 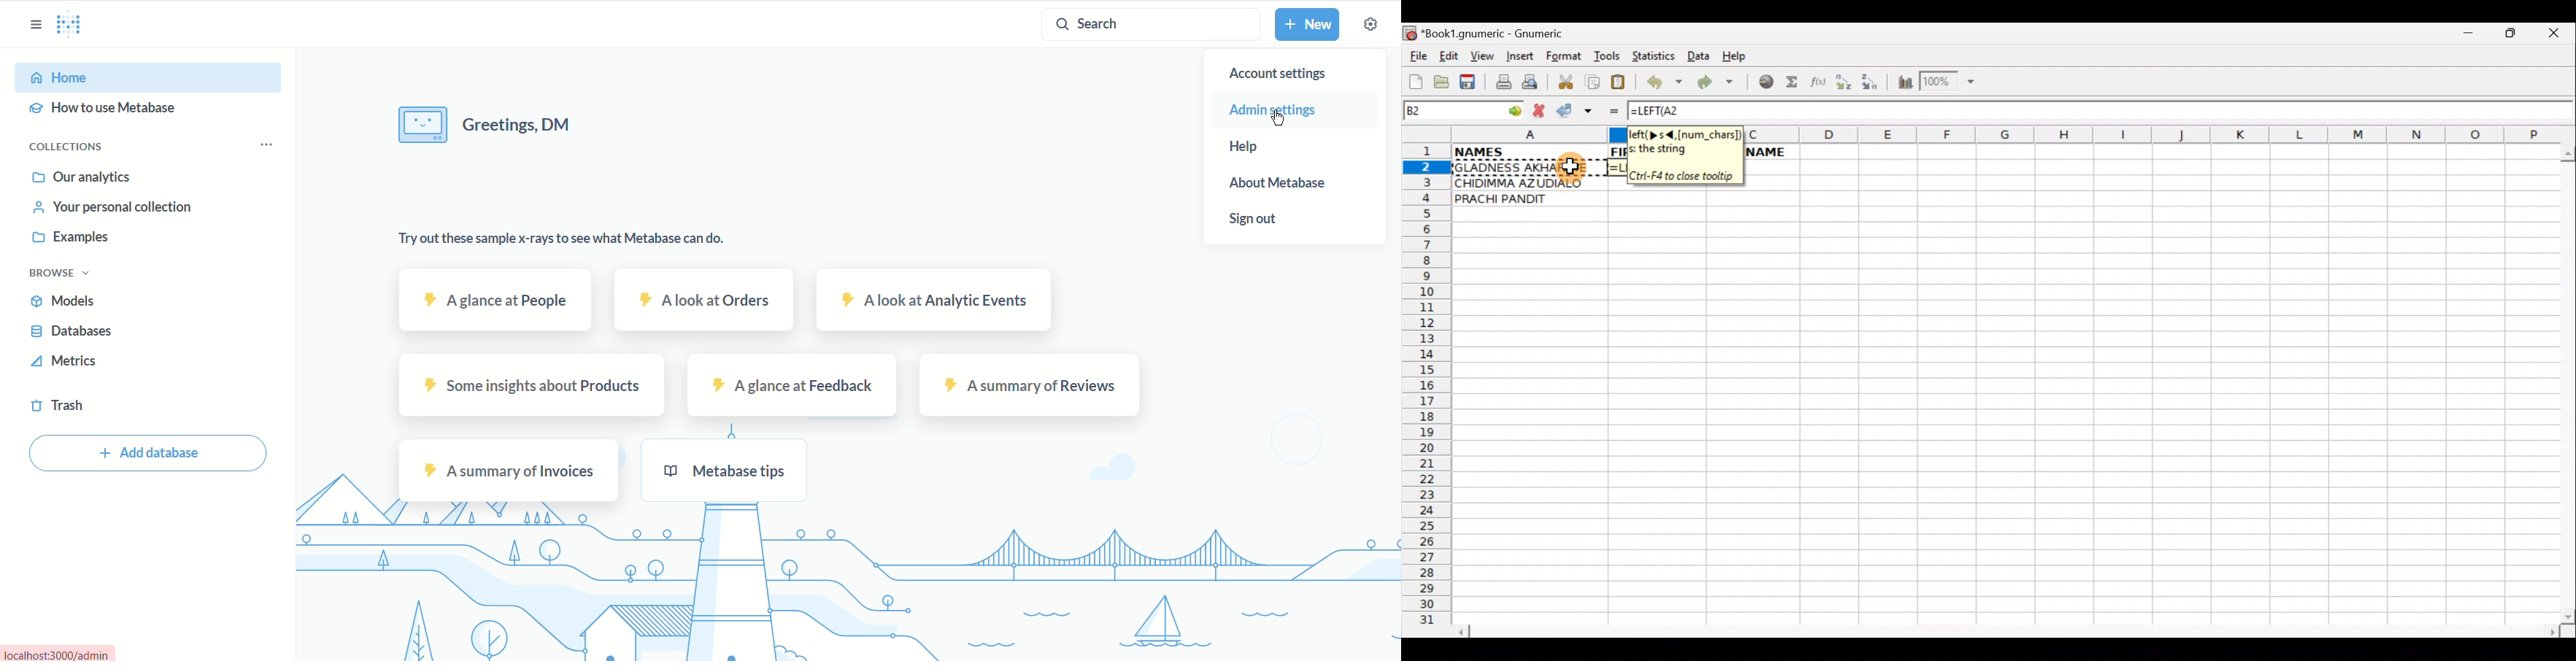 What do you see at coordinates (1503, 34) in the screenshot?
I see `*Book1.gnumeric - Gnumeric` at bounding box center [1503, 34].